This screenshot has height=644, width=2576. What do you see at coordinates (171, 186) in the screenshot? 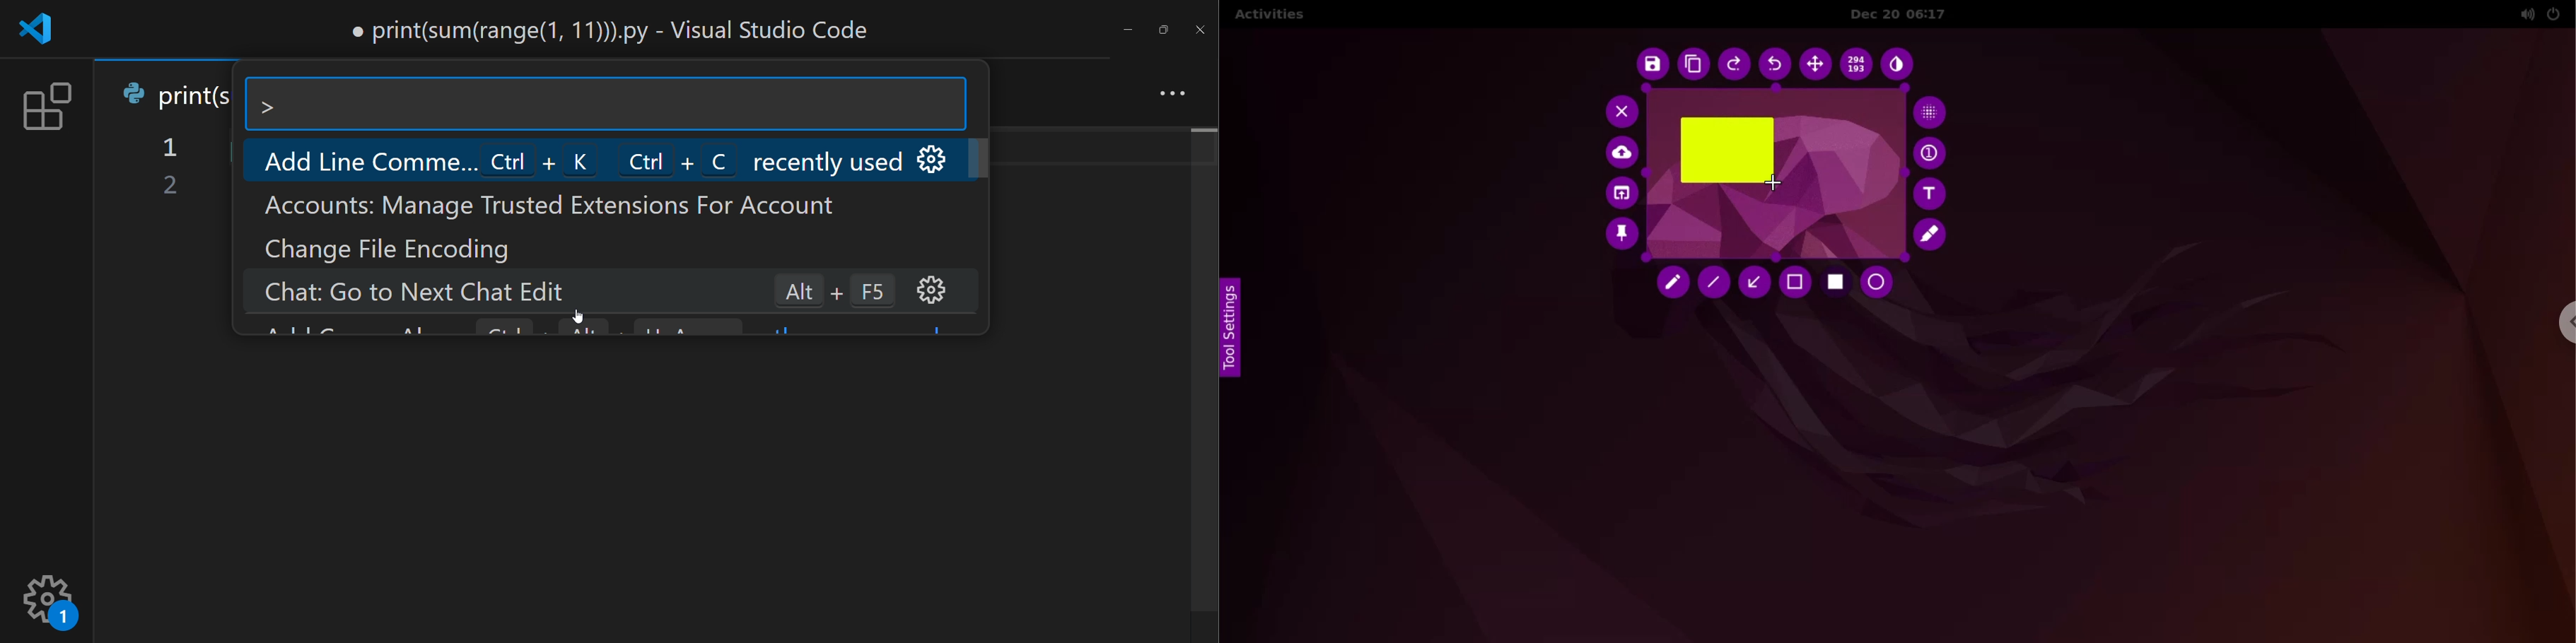
I see `2` at bounding box center [171, 186].